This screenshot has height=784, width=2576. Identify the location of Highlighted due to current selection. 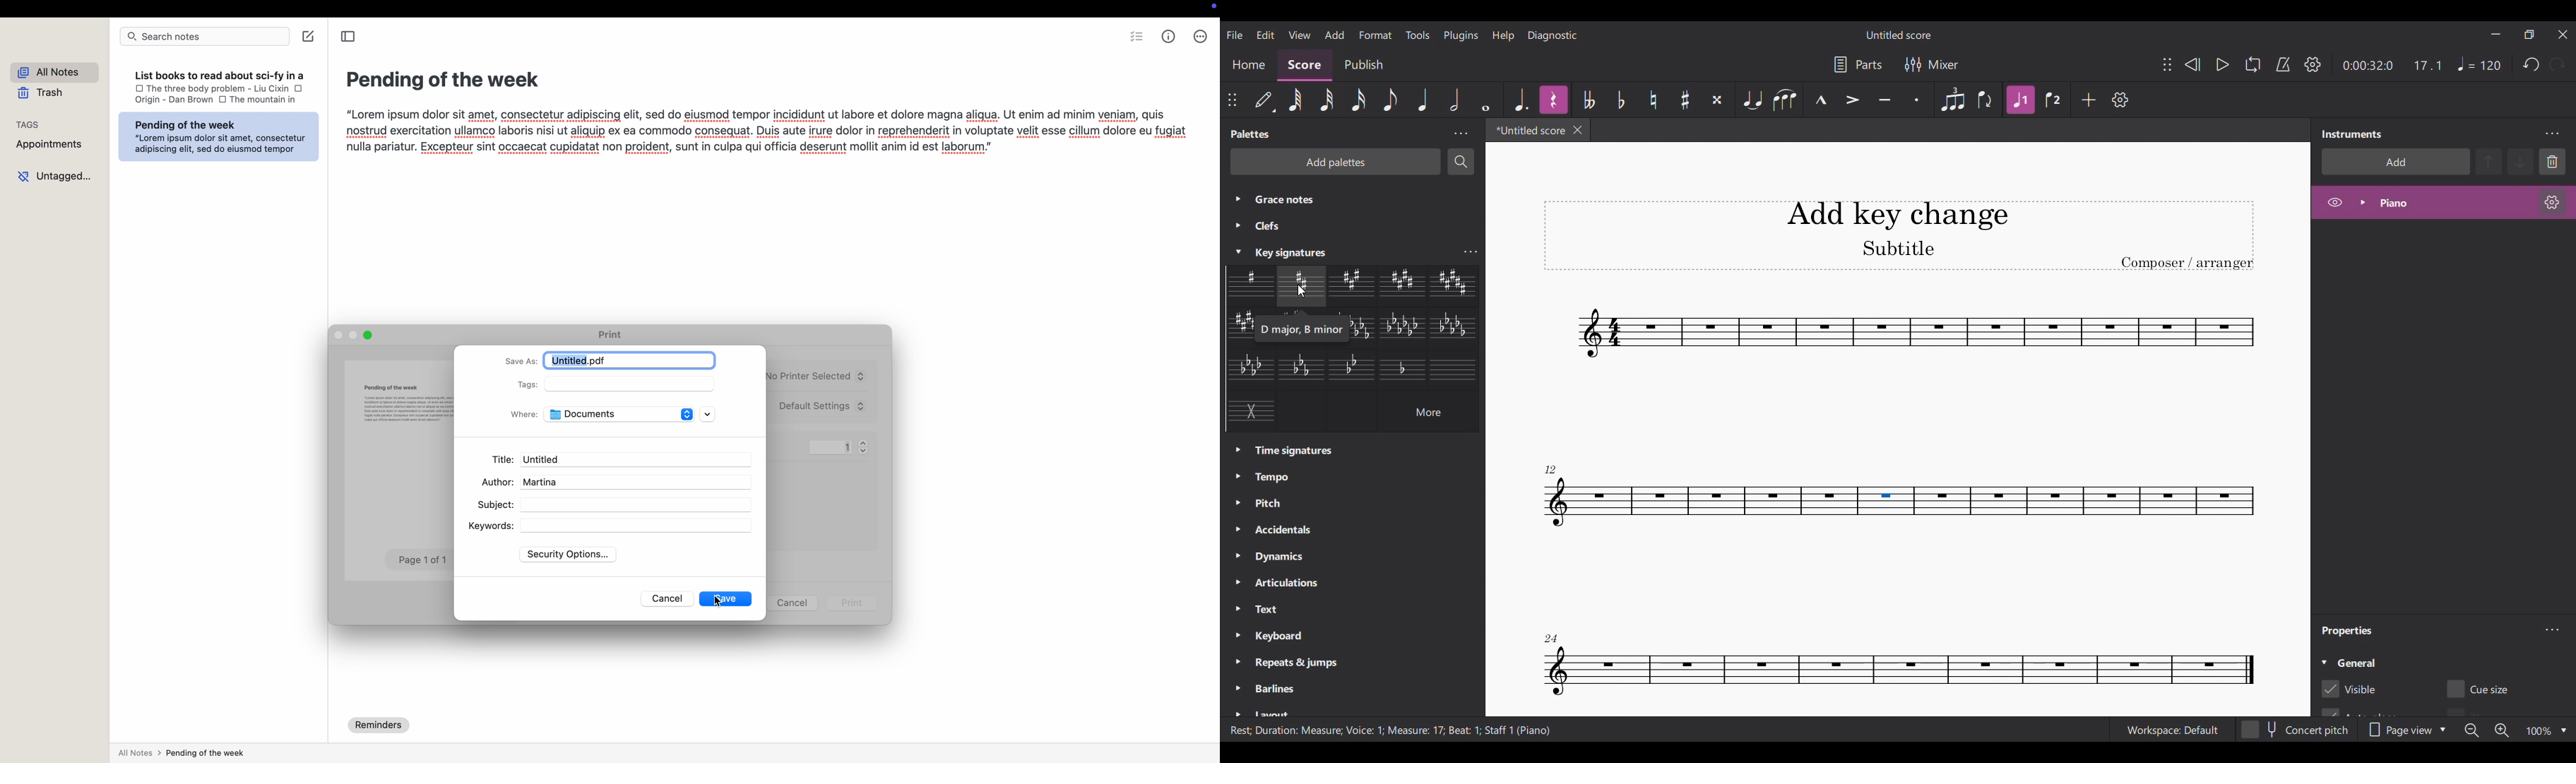
(1553, 100).